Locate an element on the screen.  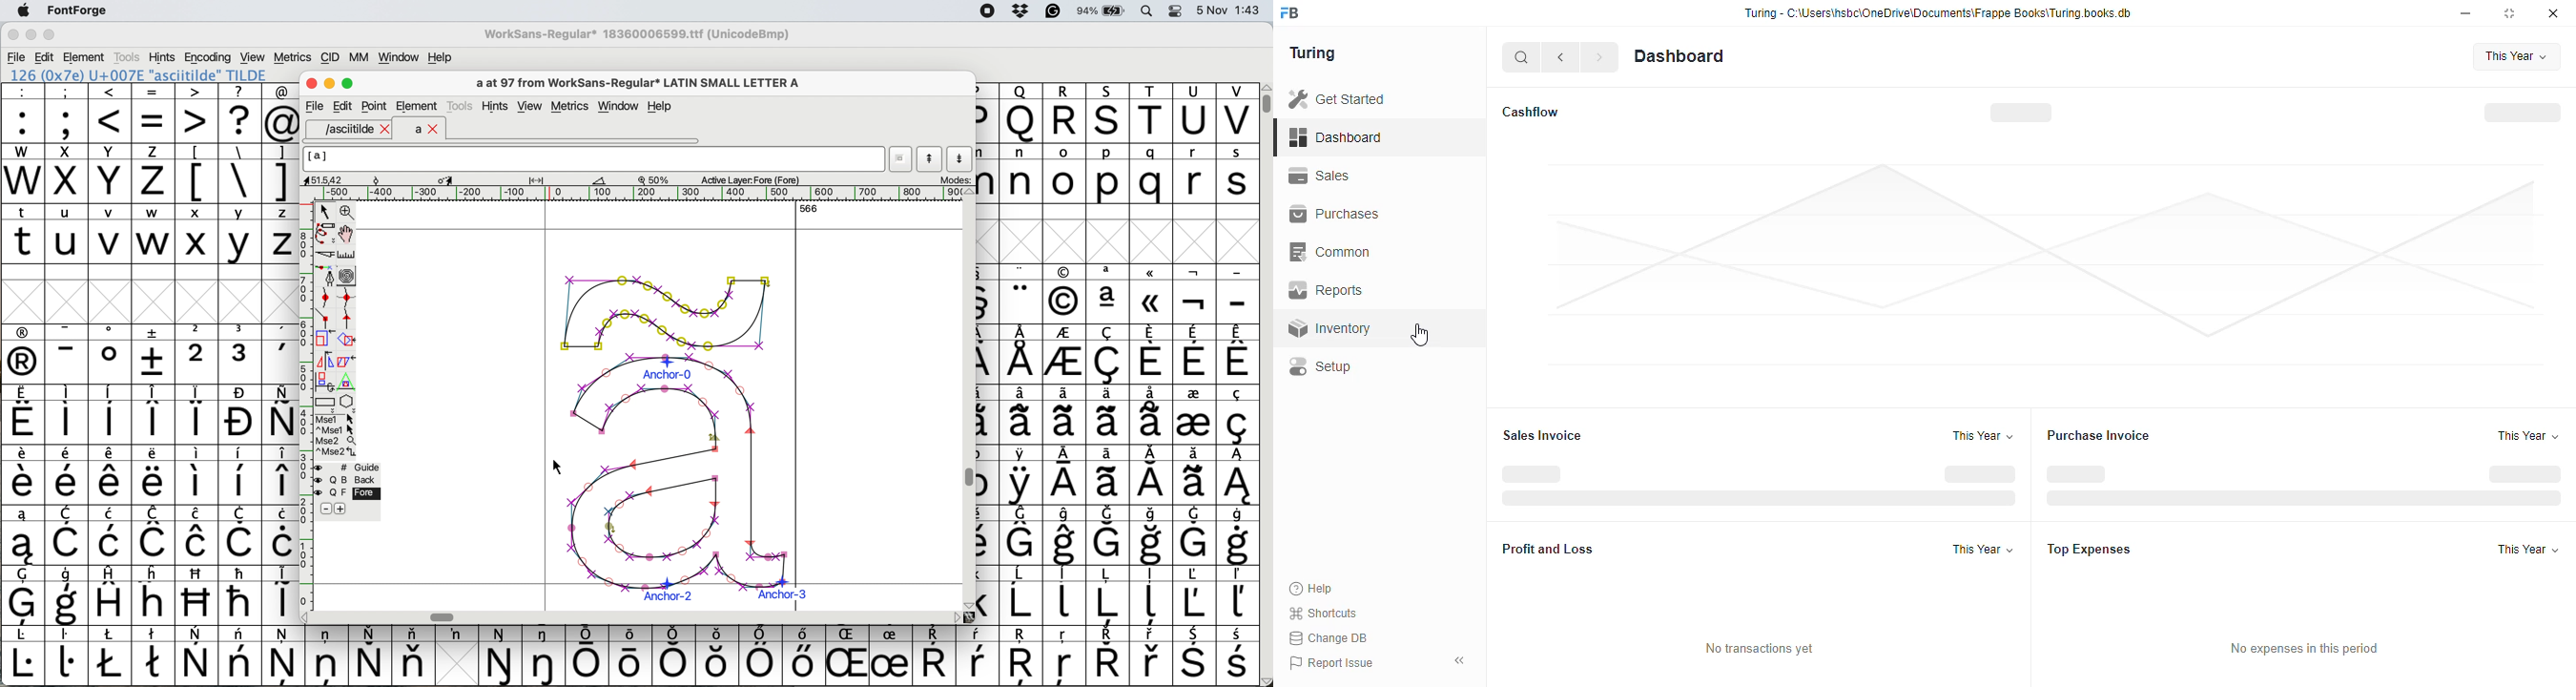
change DB is located at coordinates (1329, 638).